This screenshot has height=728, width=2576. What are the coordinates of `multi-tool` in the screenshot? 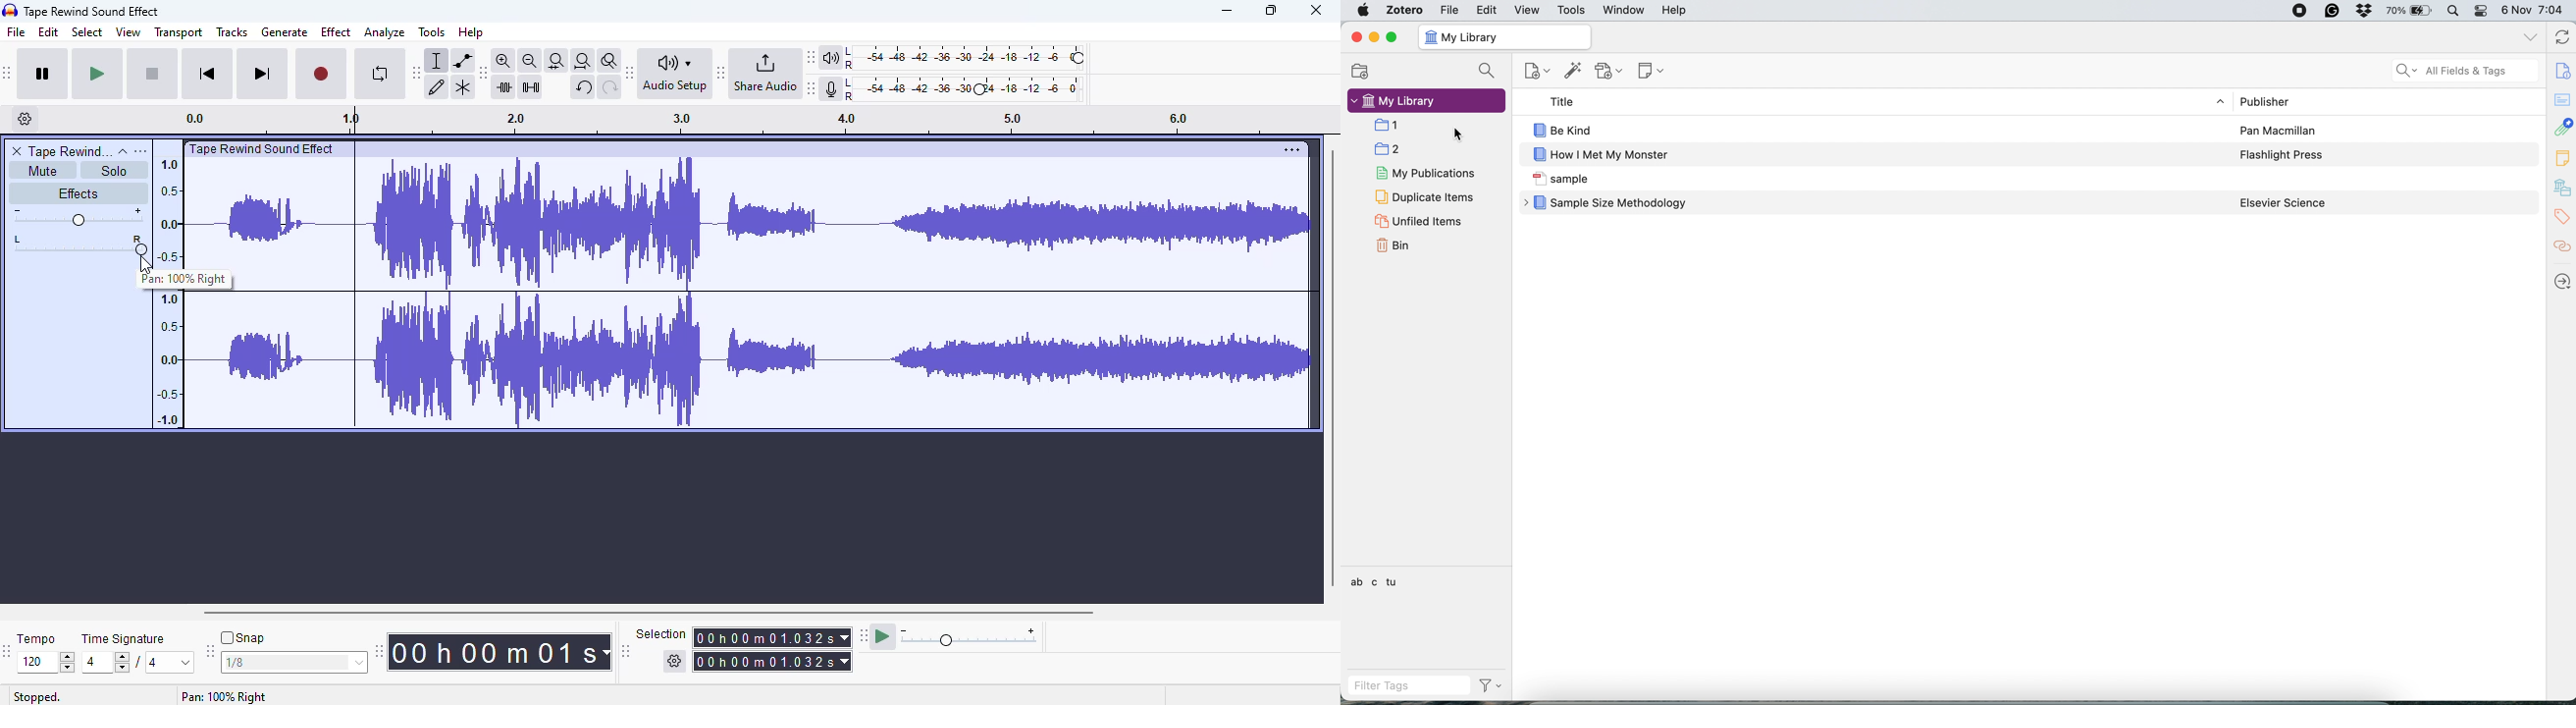 It's located at (463, 88).